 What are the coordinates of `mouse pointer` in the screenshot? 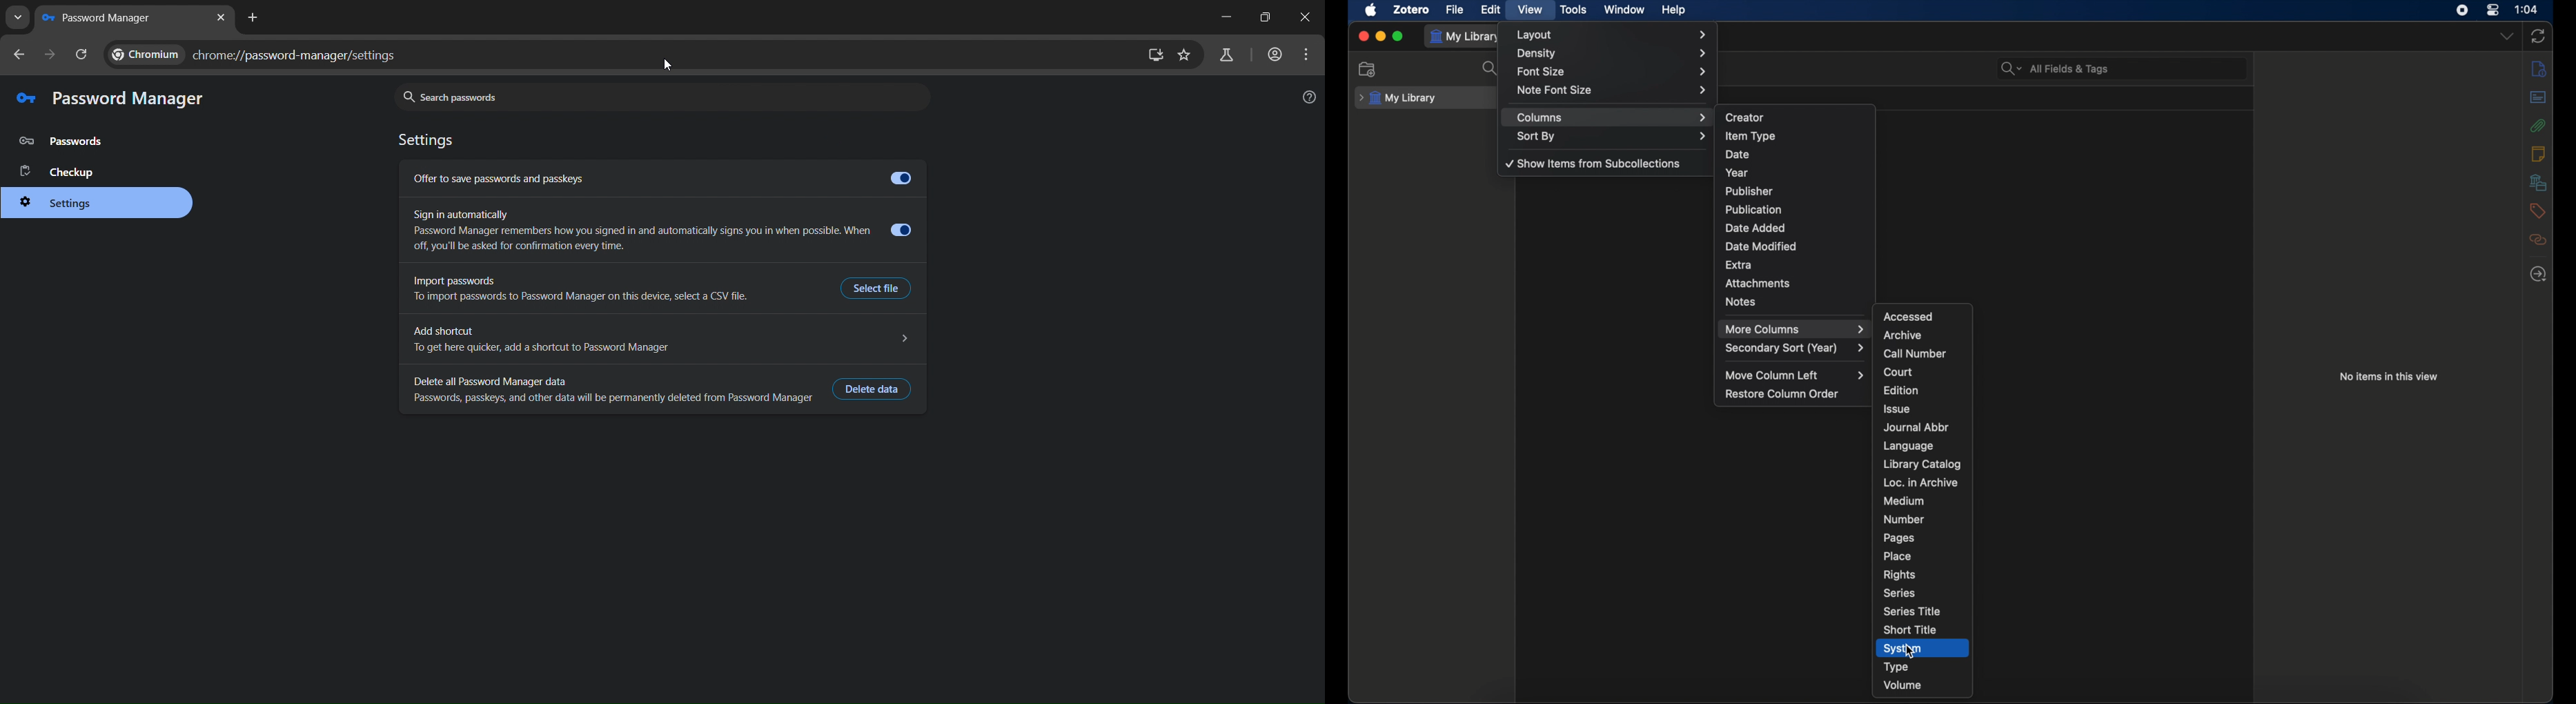 It's located at (659, 66).